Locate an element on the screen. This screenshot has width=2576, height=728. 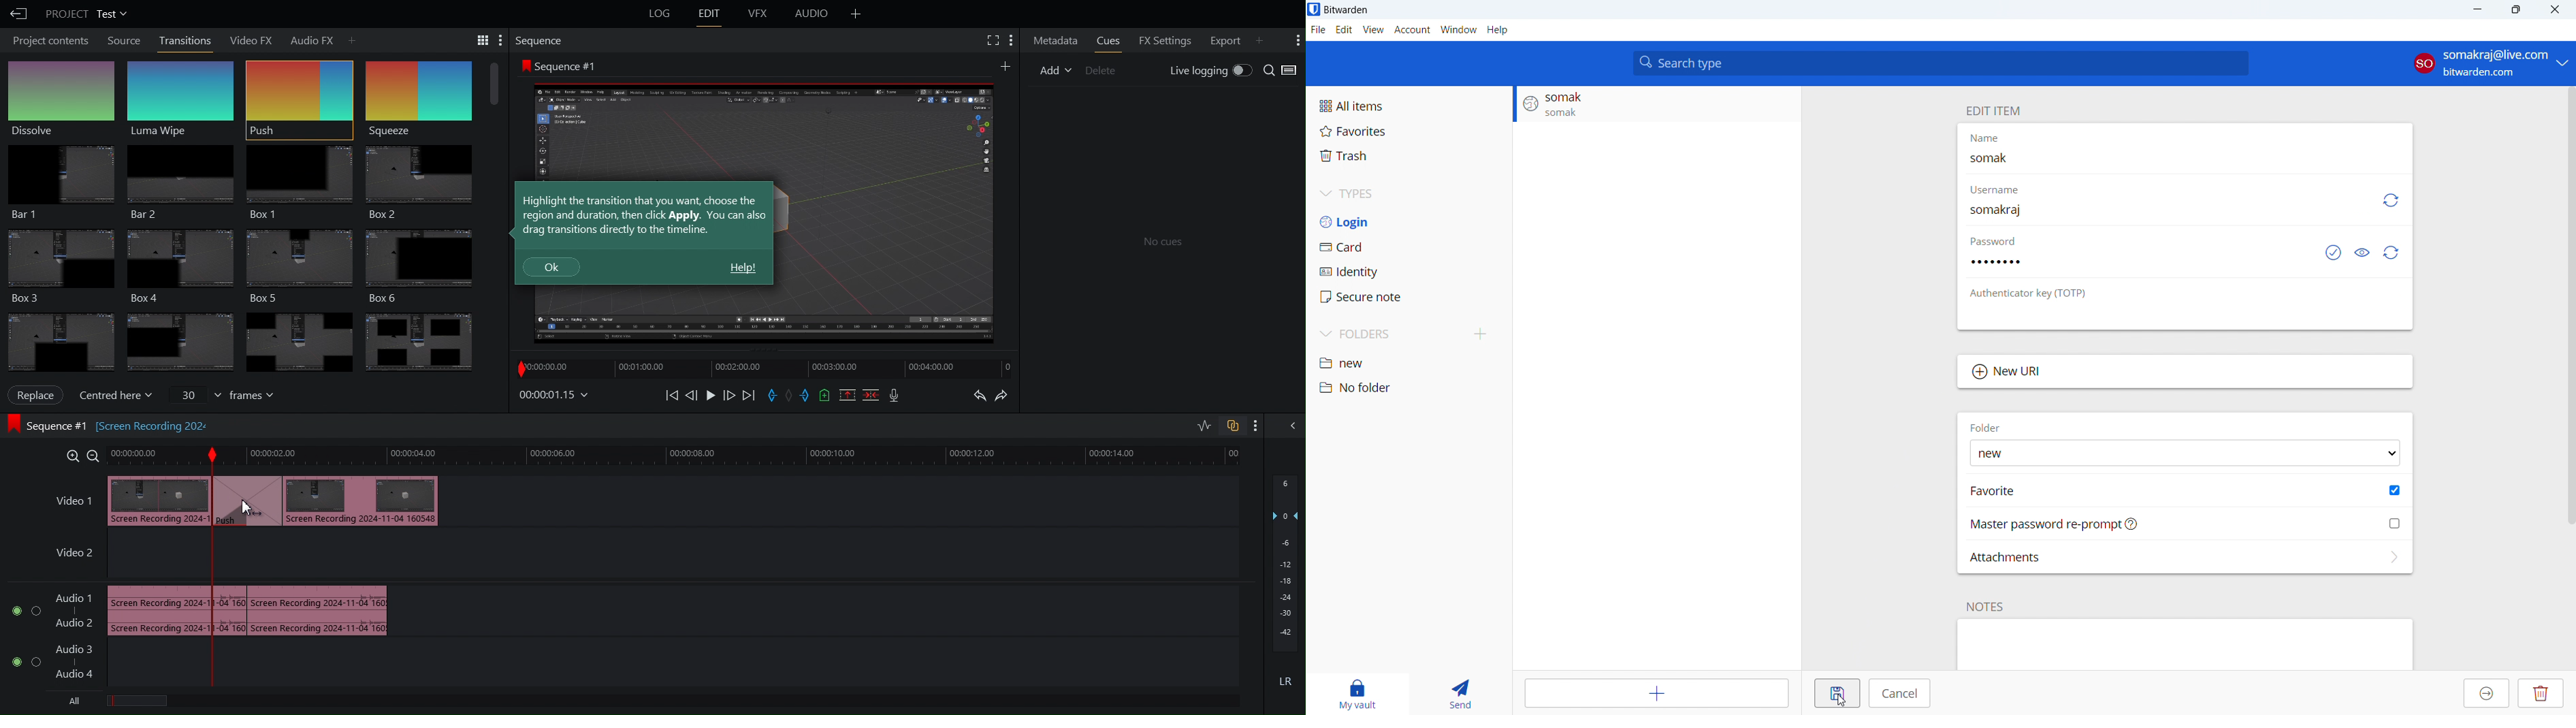
All is located at coordinates (78, 703).